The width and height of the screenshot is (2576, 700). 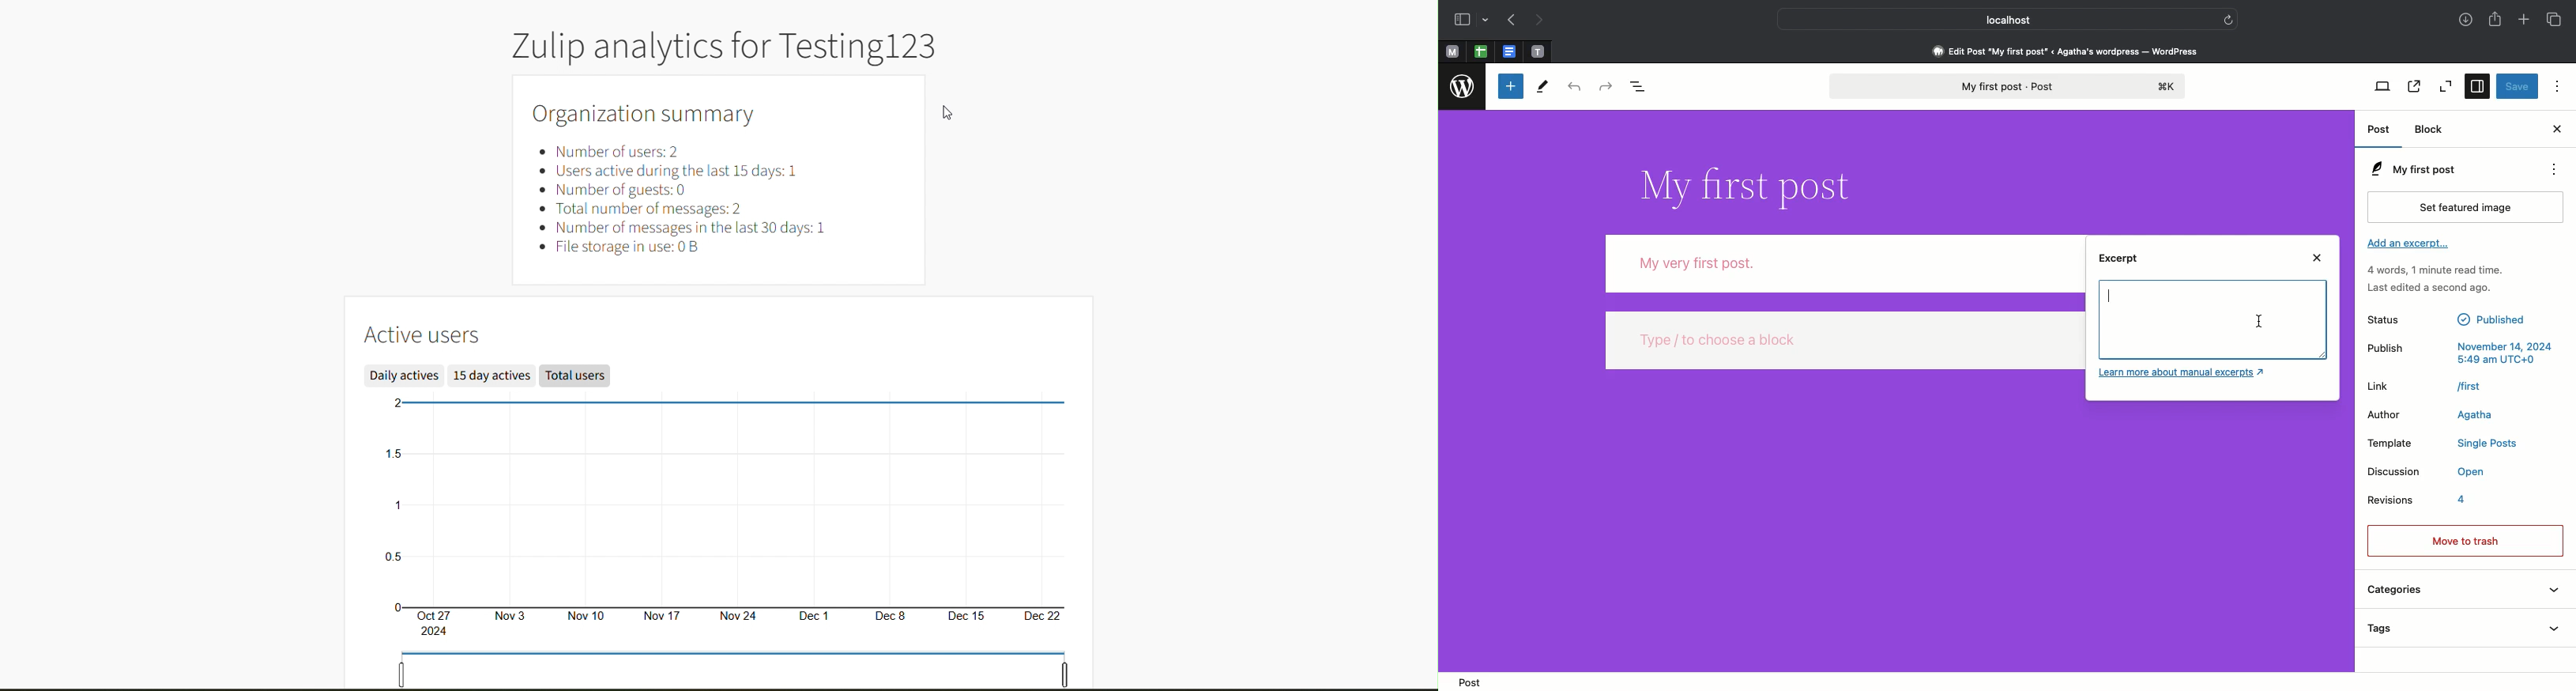 I want to click on Number of messages in the last 30 days: 1, so click(x=679, y=228).